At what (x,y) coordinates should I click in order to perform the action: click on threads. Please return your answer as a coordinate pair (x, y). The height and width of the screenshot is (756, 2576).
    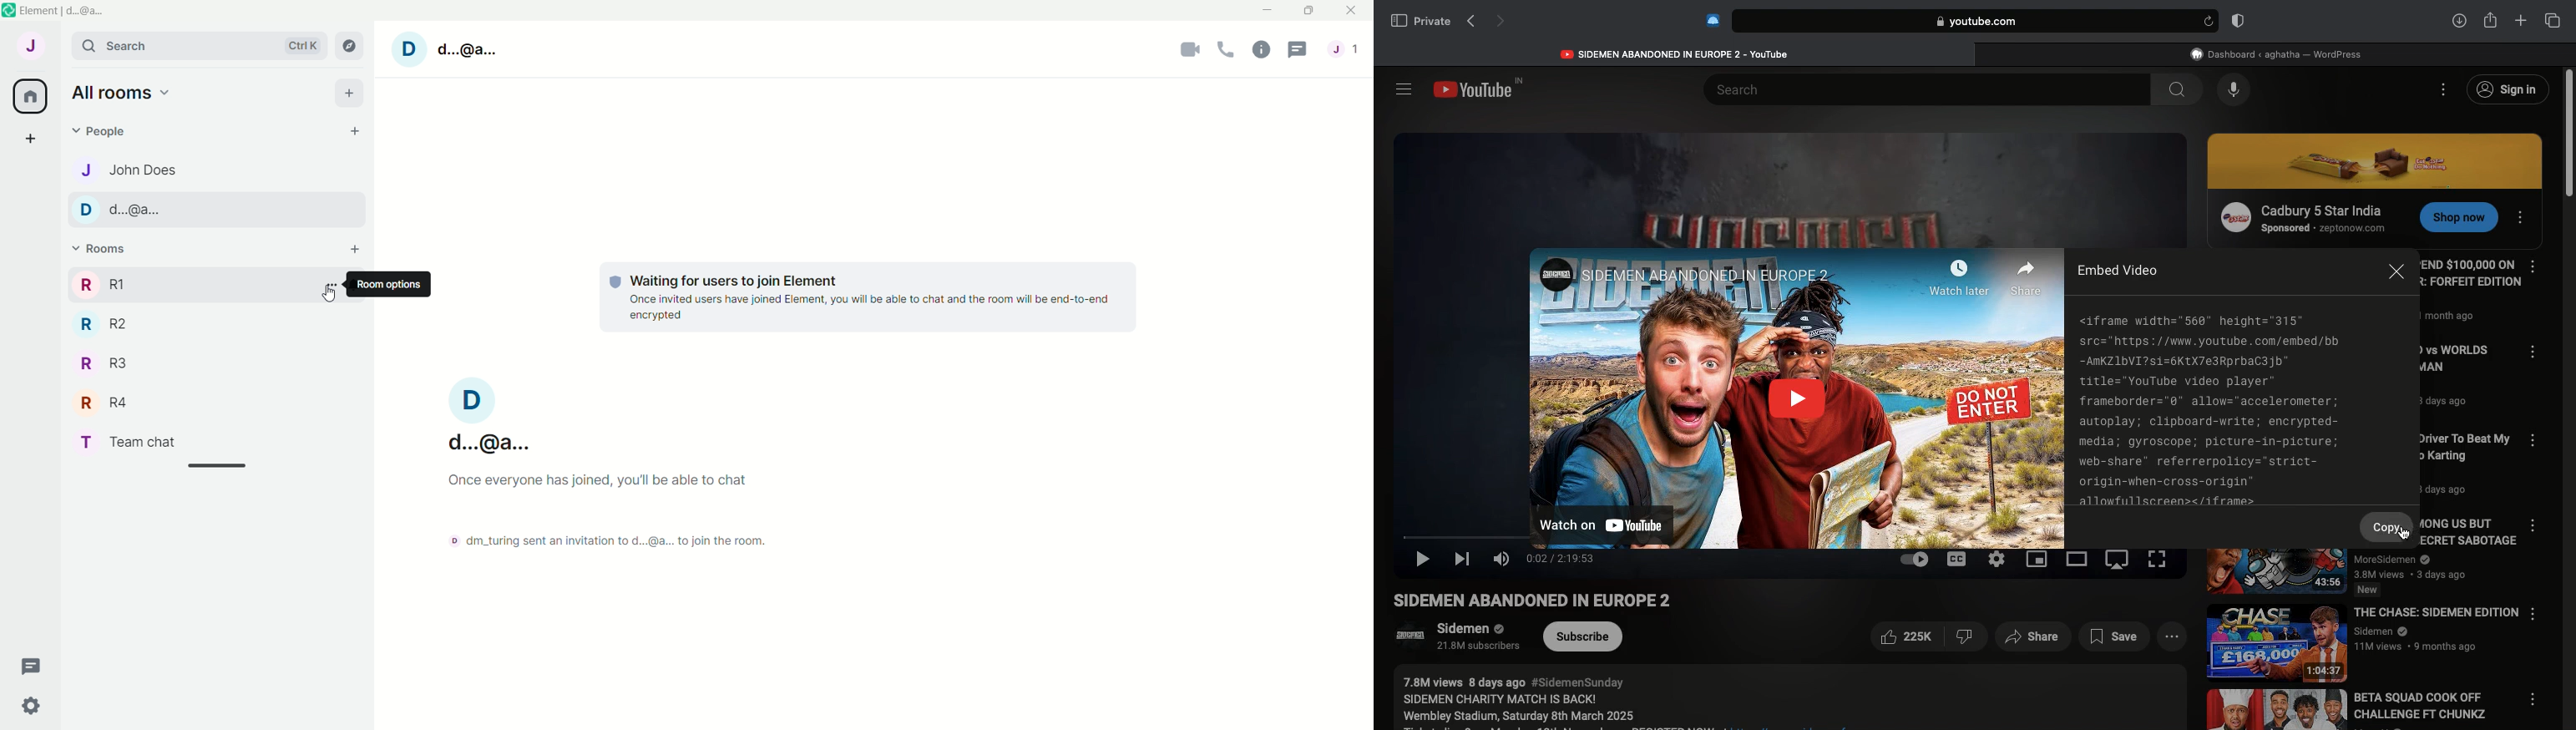
    Looking at the image, I should click on (1295, 51).